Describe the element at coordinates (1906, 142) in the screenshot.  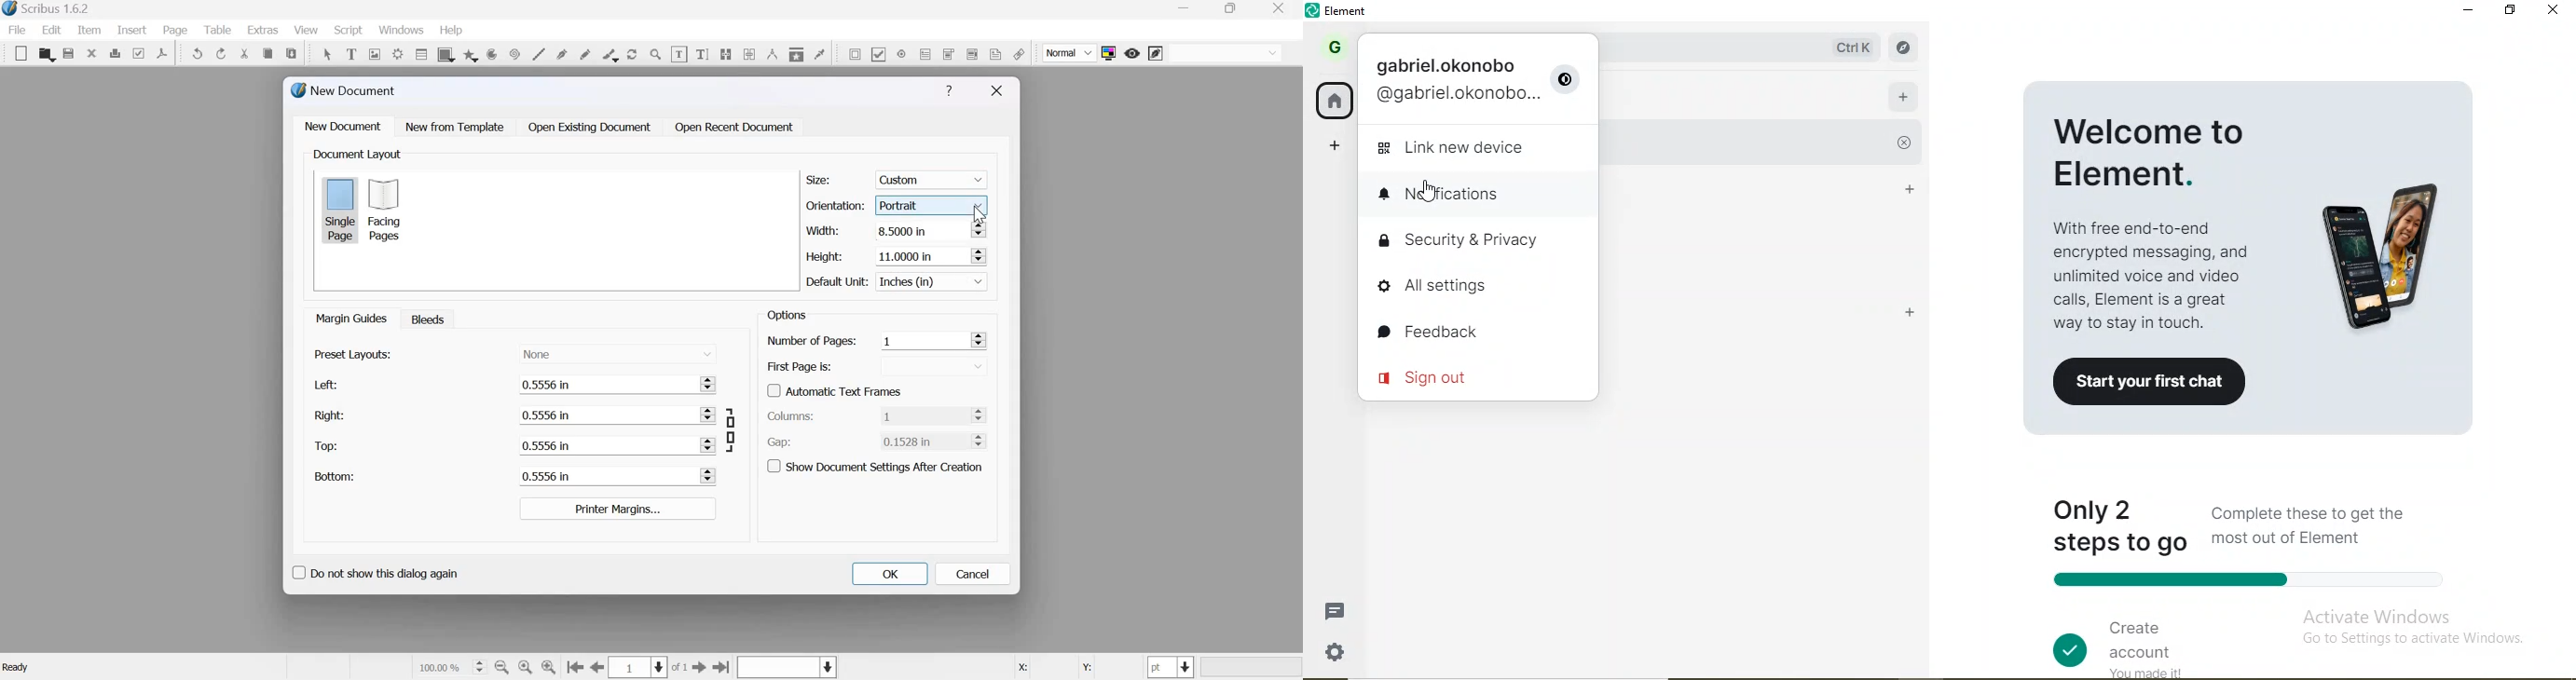
I see `close` at that location.